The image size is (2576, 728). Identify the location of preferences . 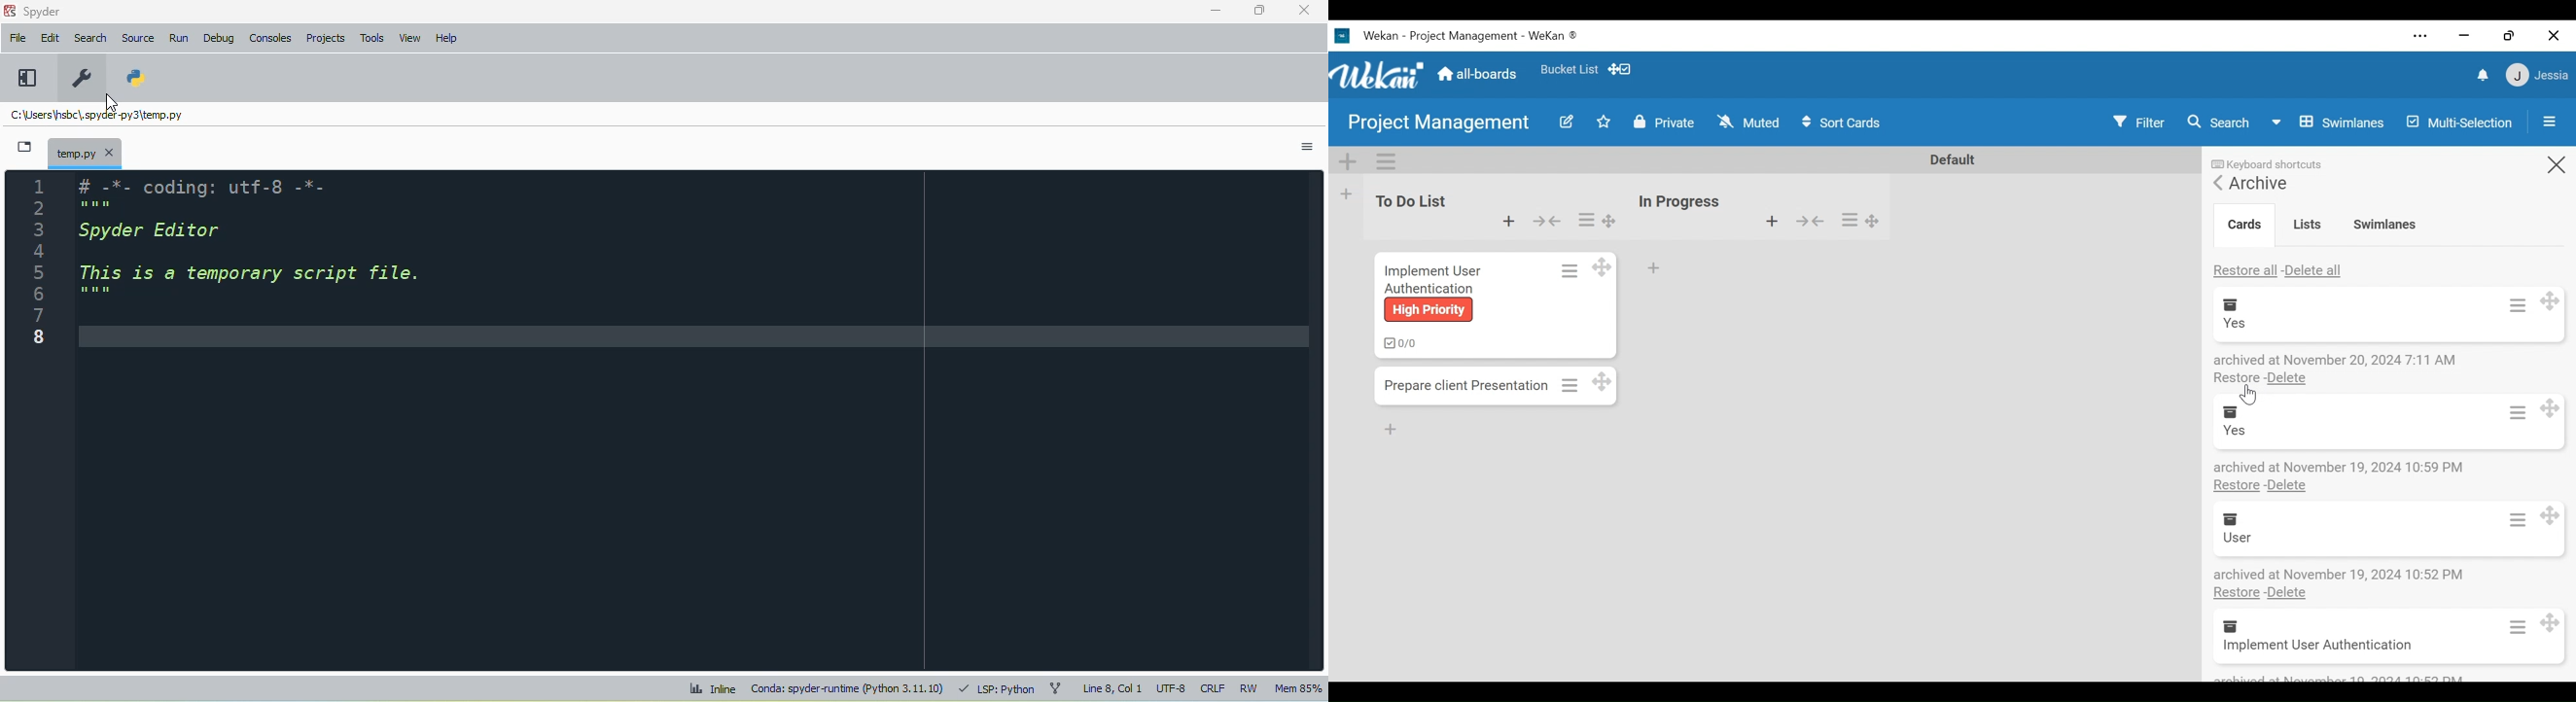
(80, 77).